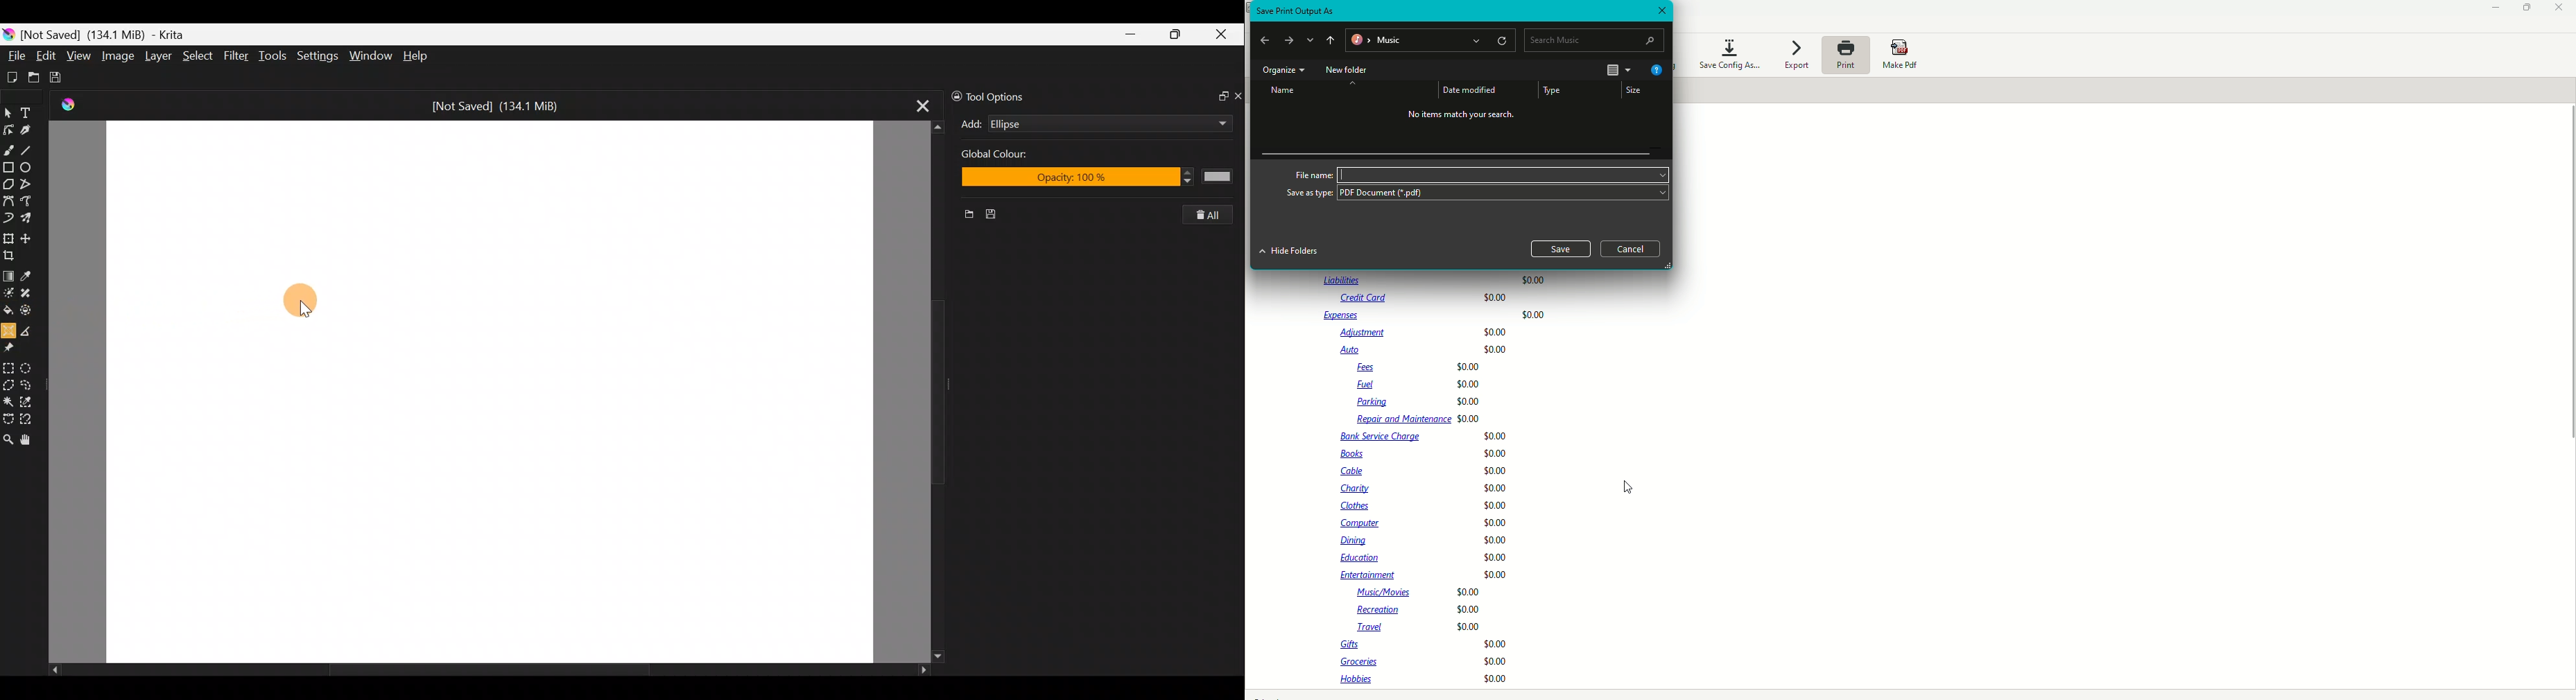 This screenshot has height=700, width=2576. I want to click on Search Bar, so click(1596, 40).